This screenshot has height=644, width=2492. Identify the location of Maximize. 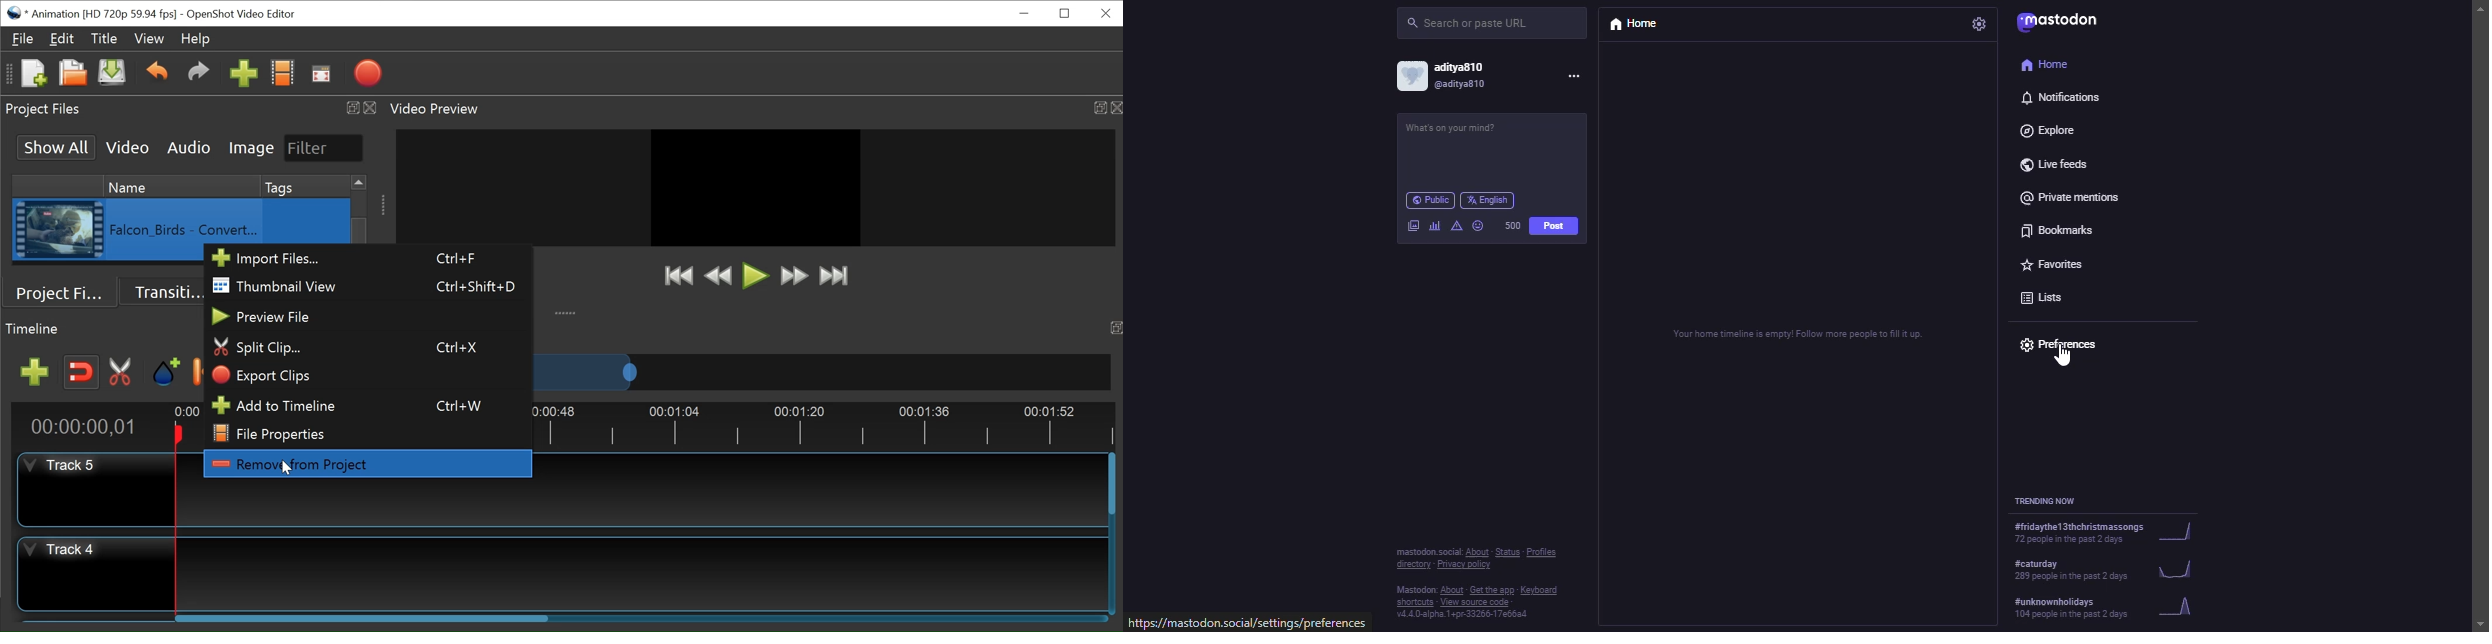
(1100, 108).